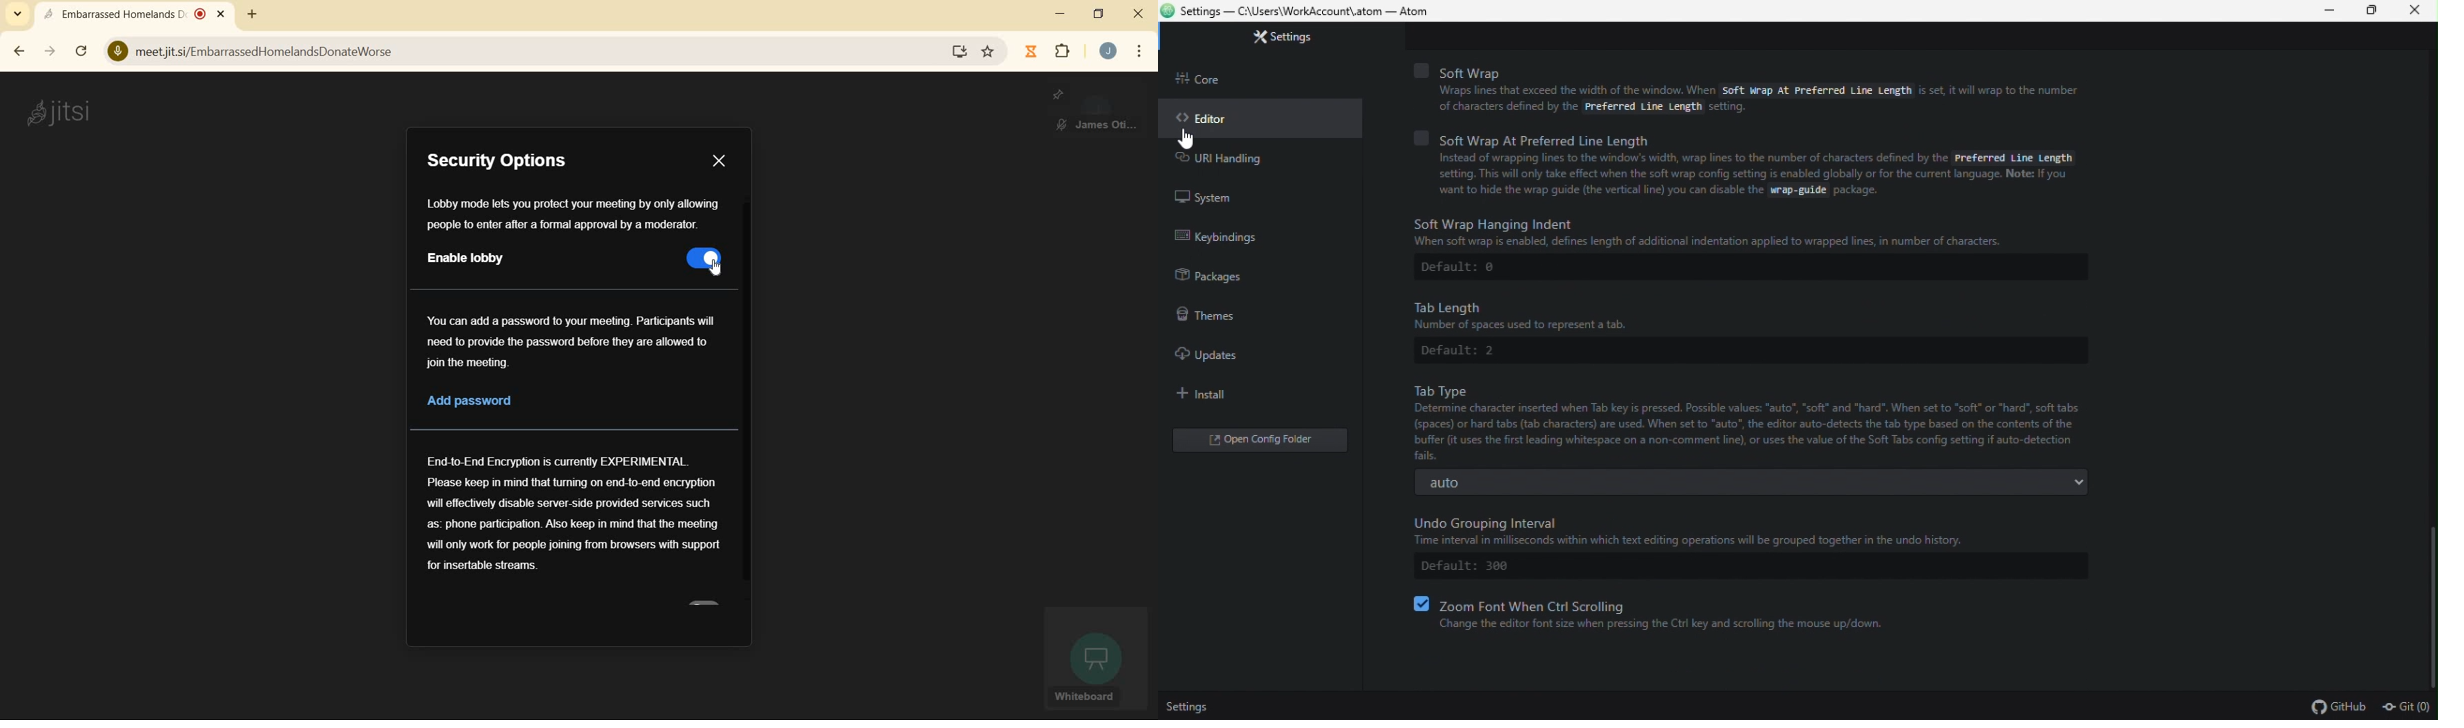 The height and width of the screenshot is (728, 2464). Describe the element at coordinates (1217, 356) in the screenshot. I see `updates` at that location.